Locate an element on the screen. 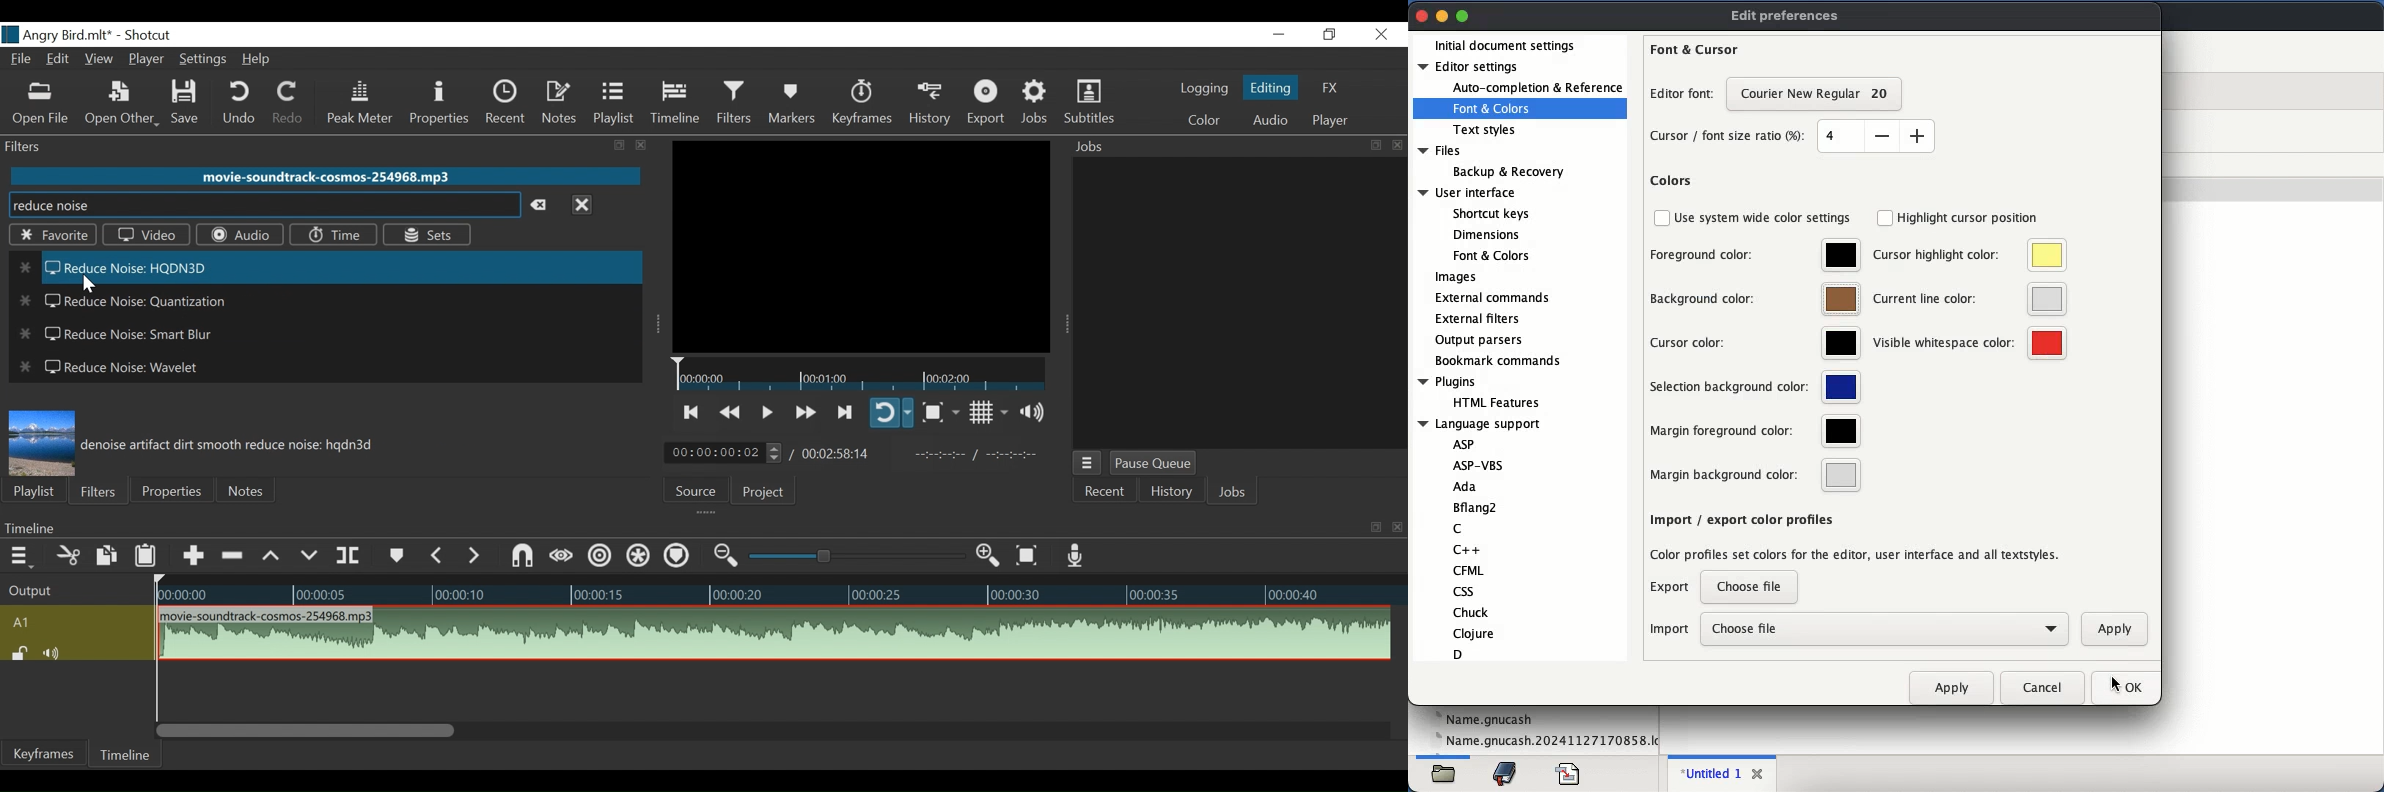 The width and height of the screenshot is (2408, 812). Font & Colors is located at coordinates (1490, 257).